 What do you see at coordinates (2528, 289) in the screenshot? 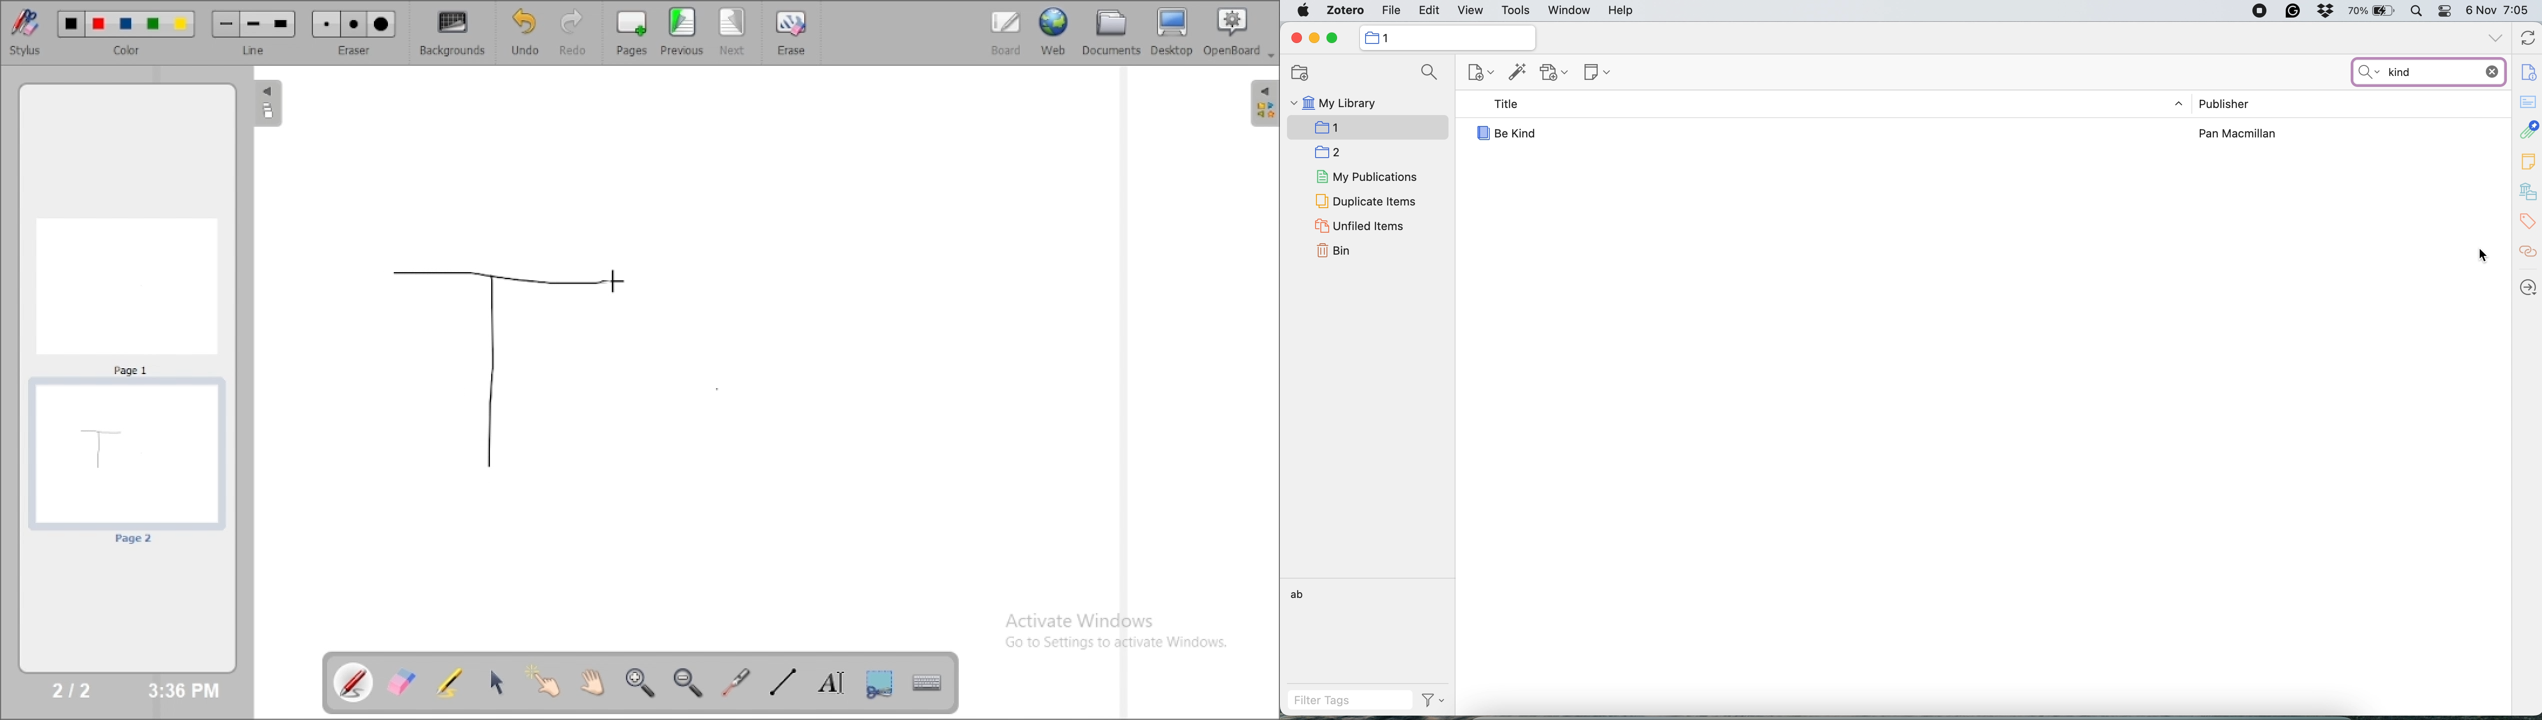
I see `locate` at bounding box center [2528, 289].